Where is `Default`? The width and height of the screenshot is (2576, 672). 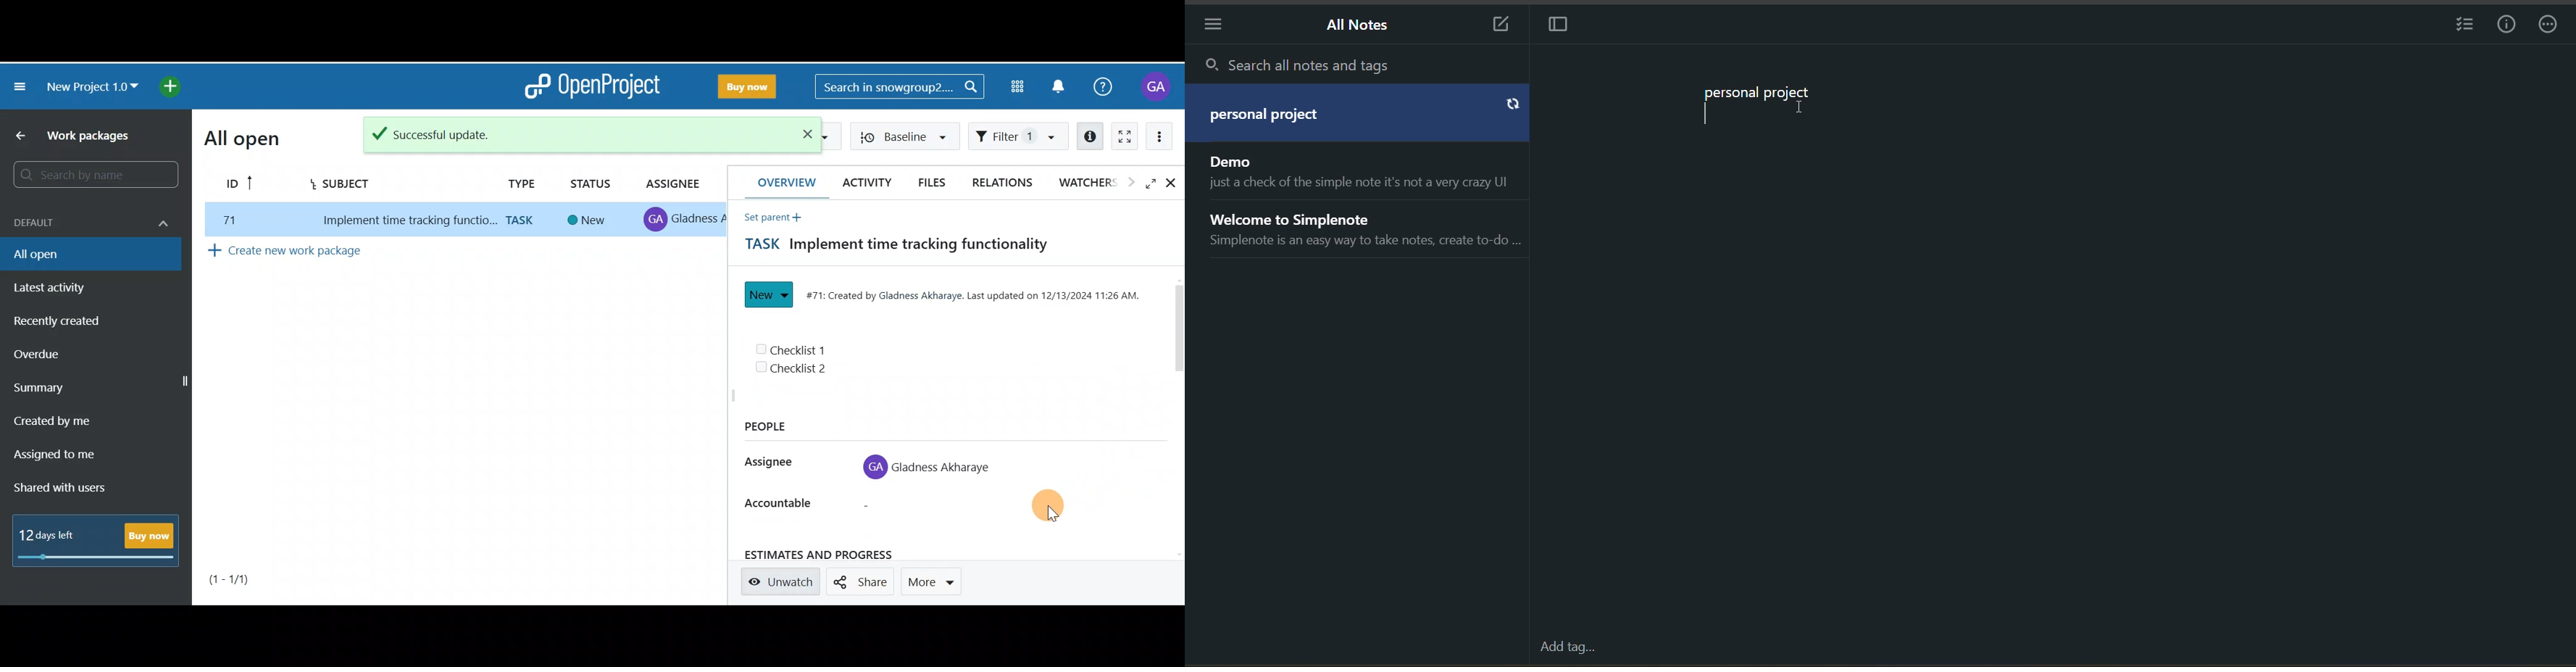 Default is located at coordinates (89, 222).